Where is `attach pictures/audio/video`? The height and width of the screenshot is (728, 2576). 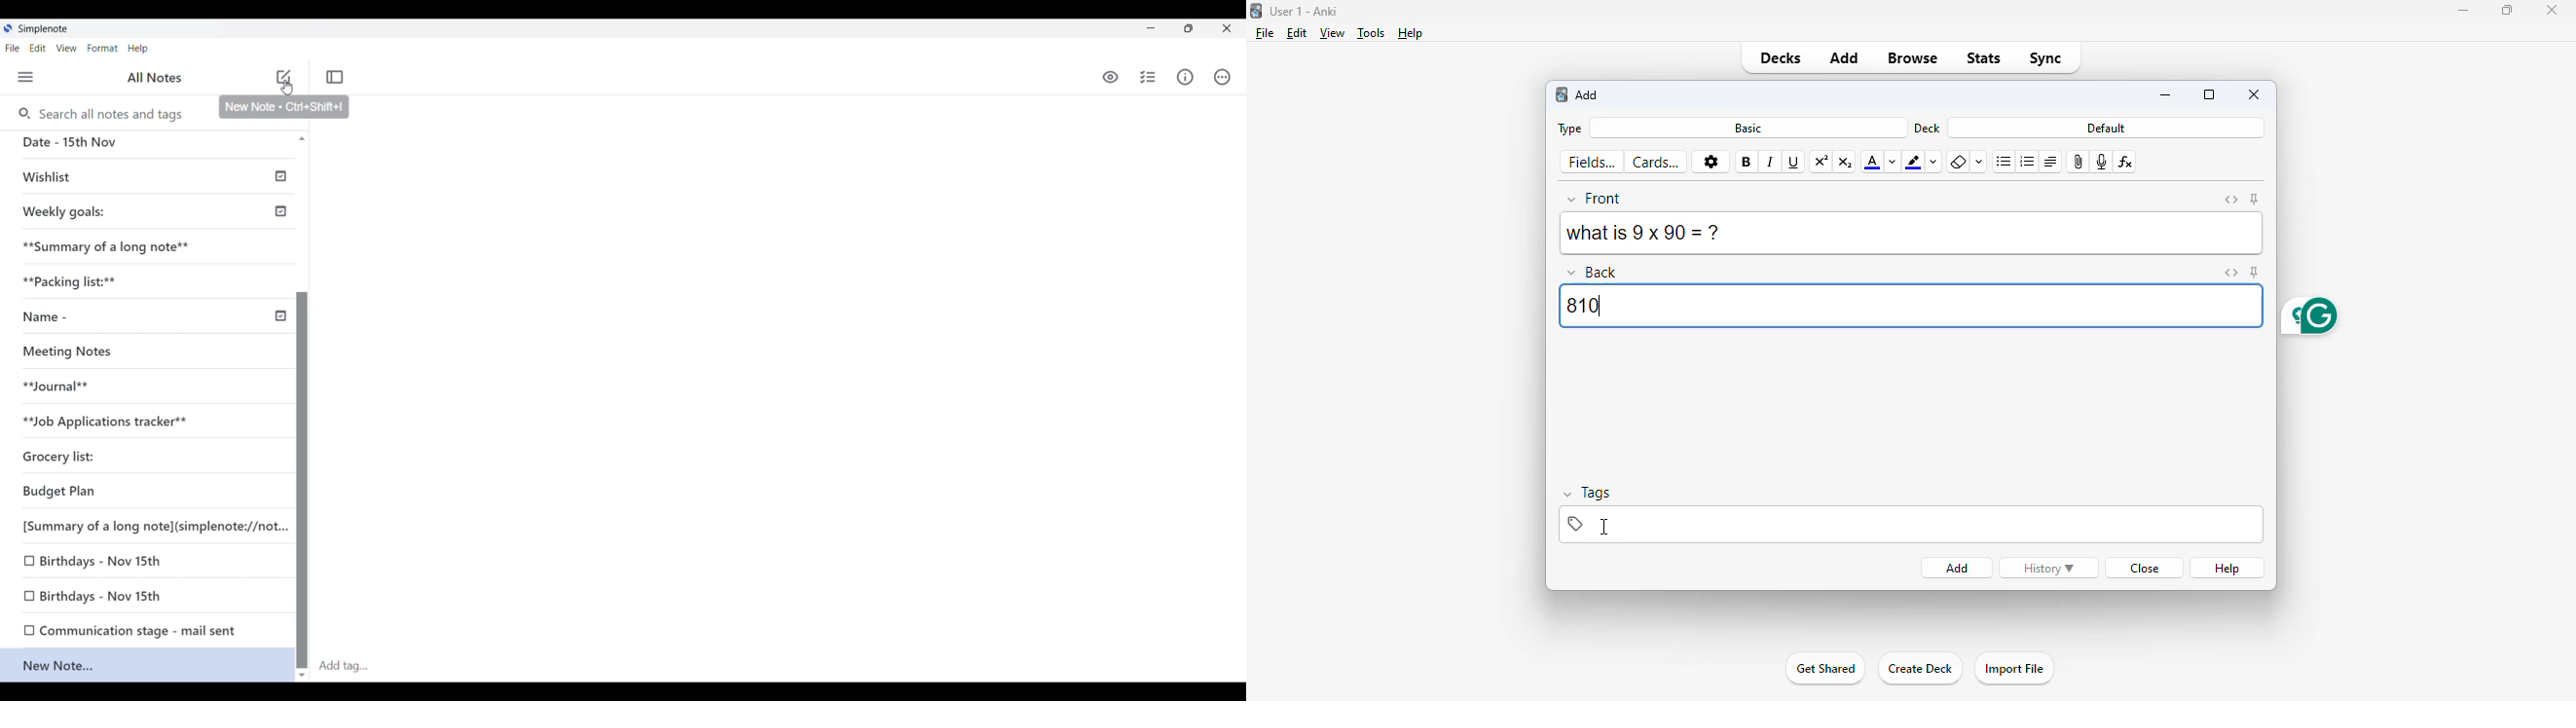
attach pictures/audio/video is located at coordinates (2079, 162).